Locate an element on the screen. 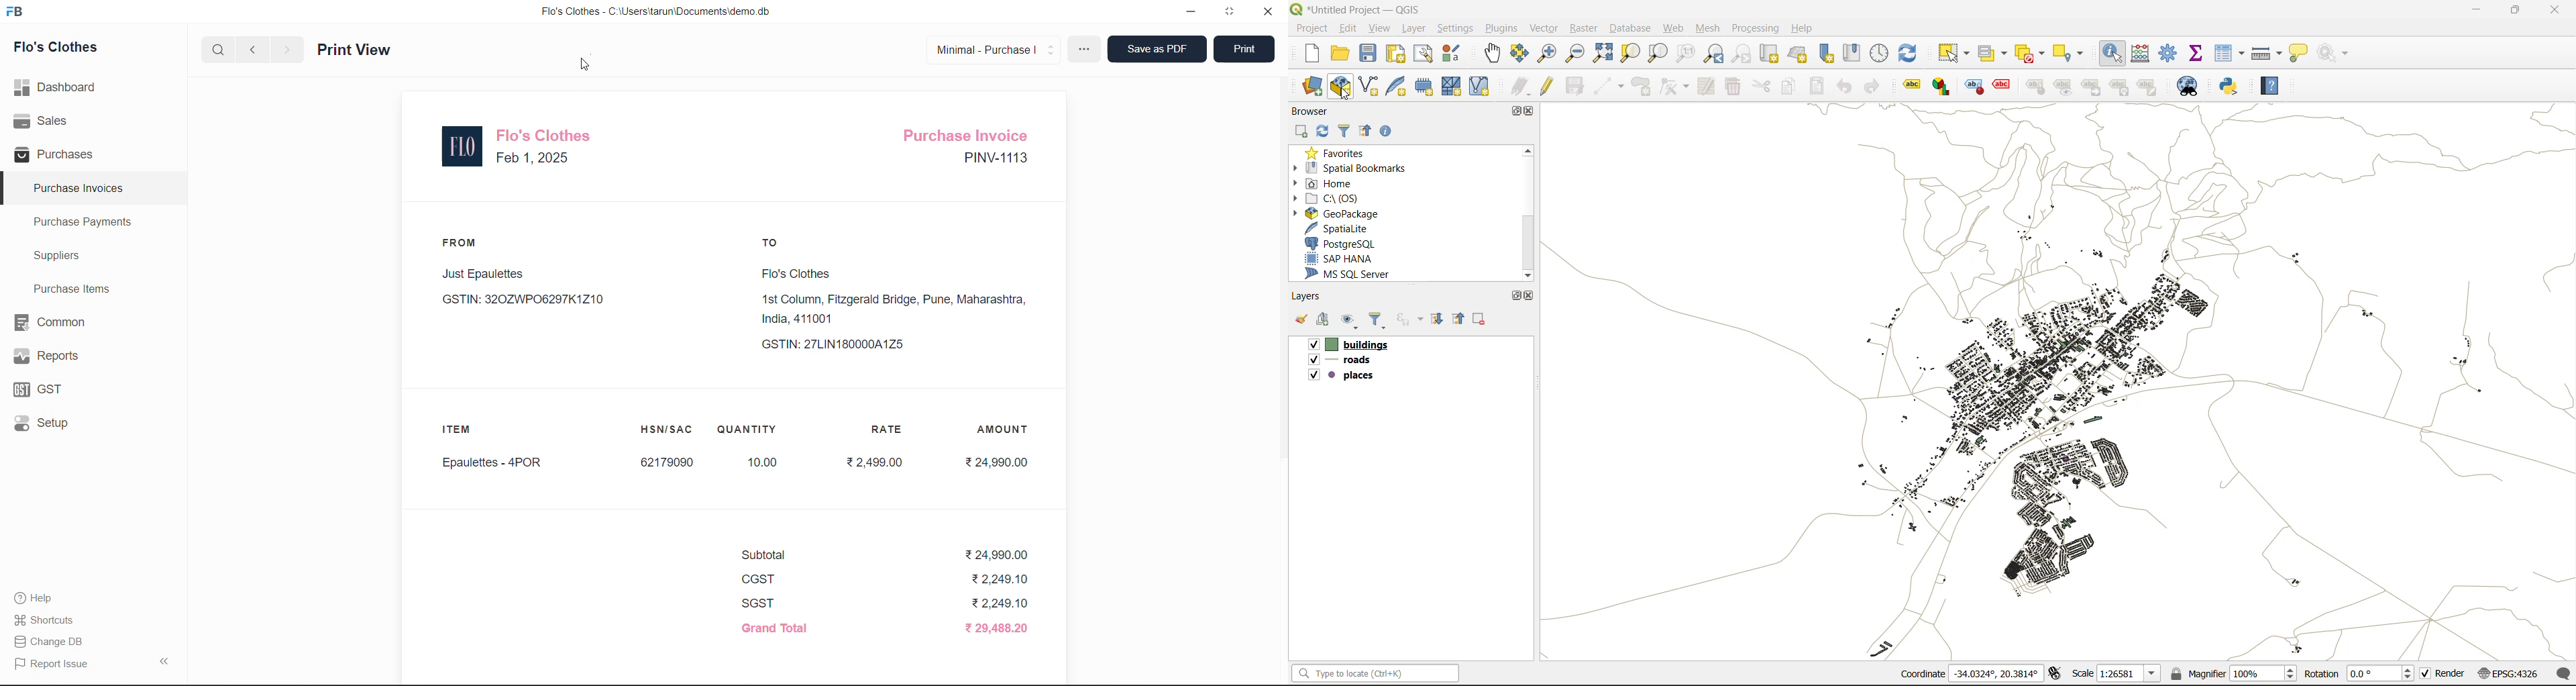  search is located at coordinates (220, 50).